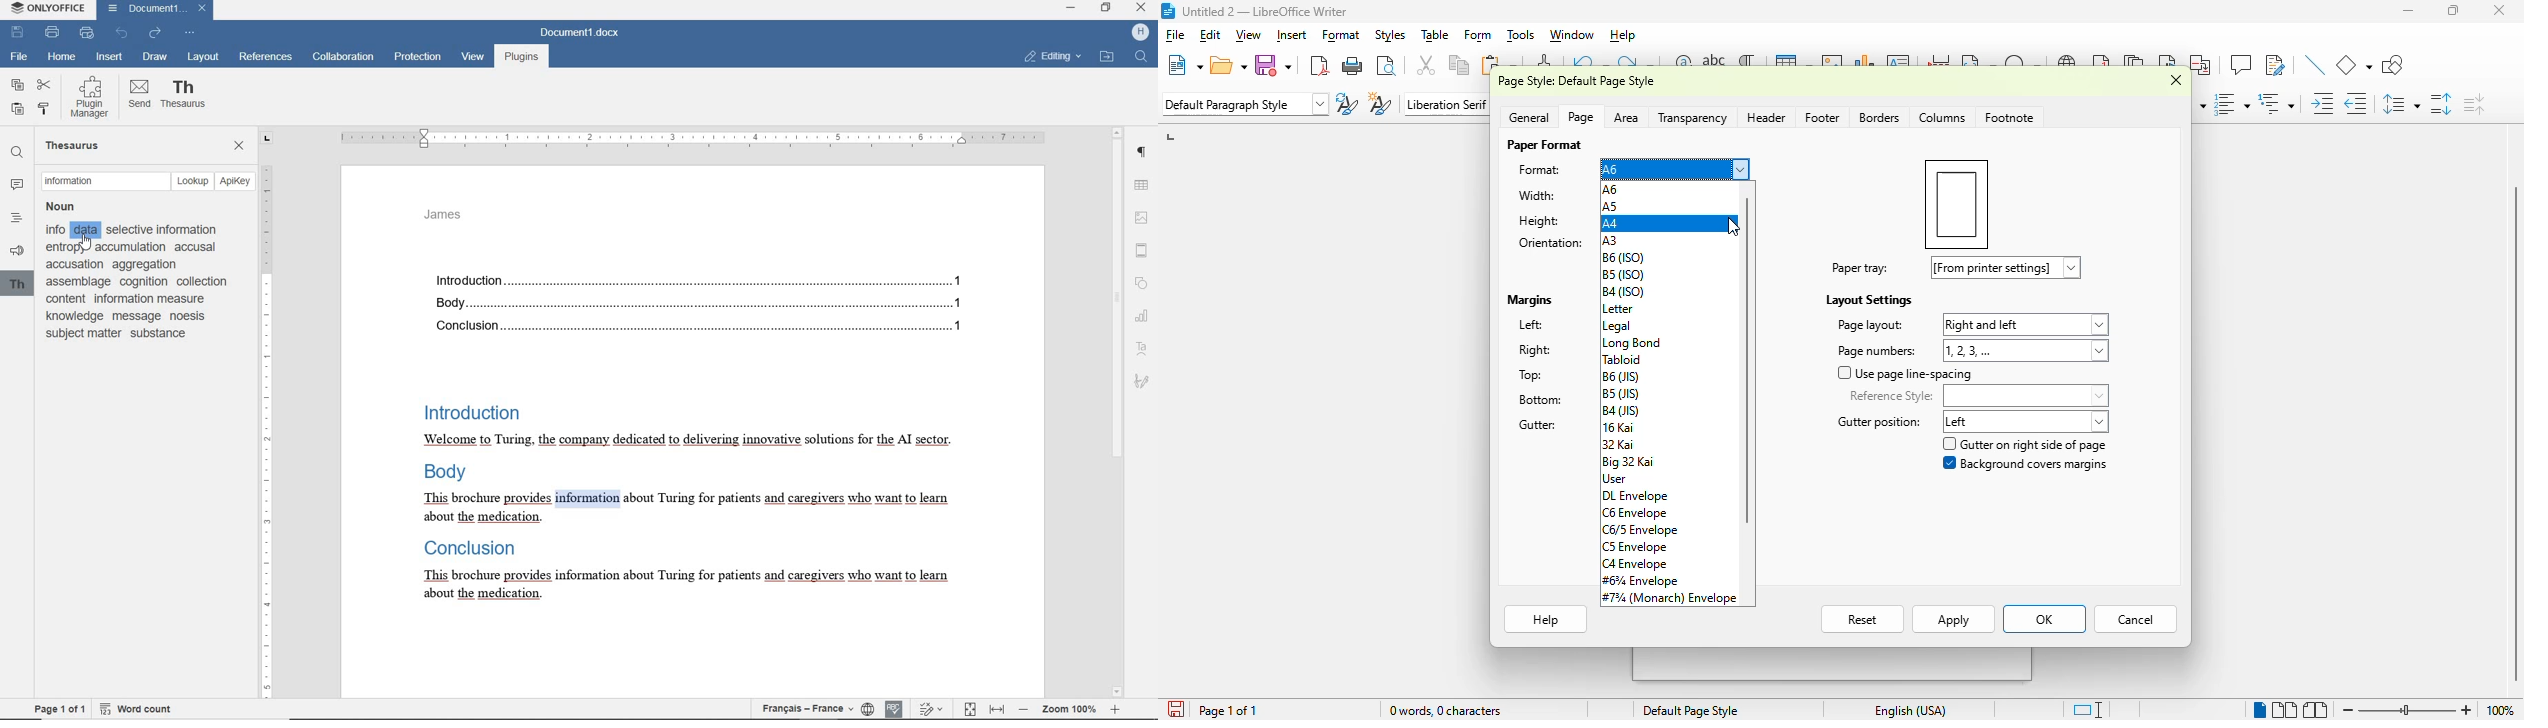  Describe the element at coordinates (140, 282) in the screenshot. I see `info selective information
anton accumulation accusal
accusation aggregation
assemblage cognition collection
content information measure
knowledge message noesis
subject matter substance` at that location.